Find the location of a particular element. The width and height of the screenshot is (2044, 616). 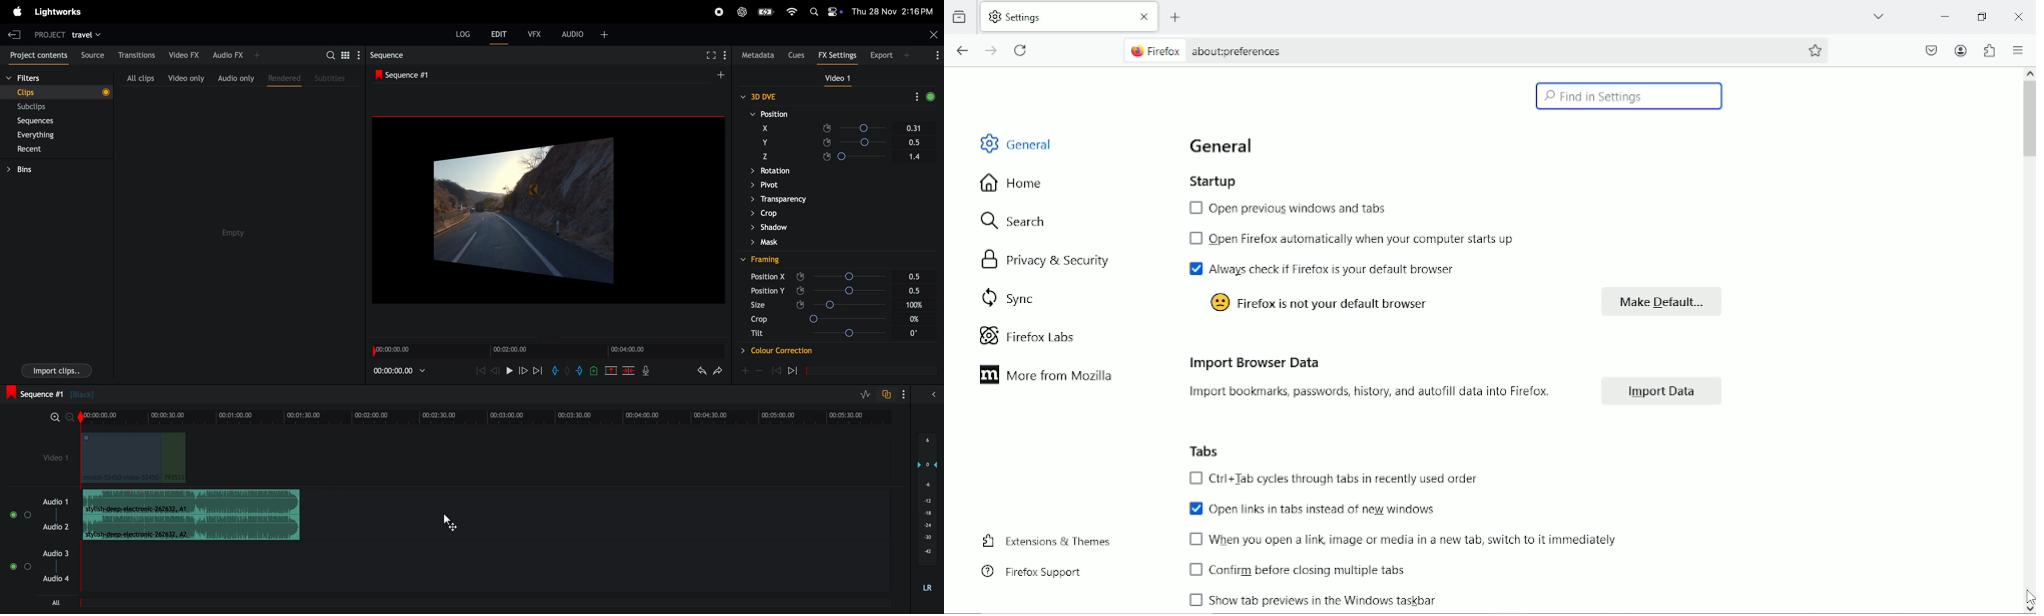

Open Firefox automatically when your computer starts up is located at coordinates (1351, 238).